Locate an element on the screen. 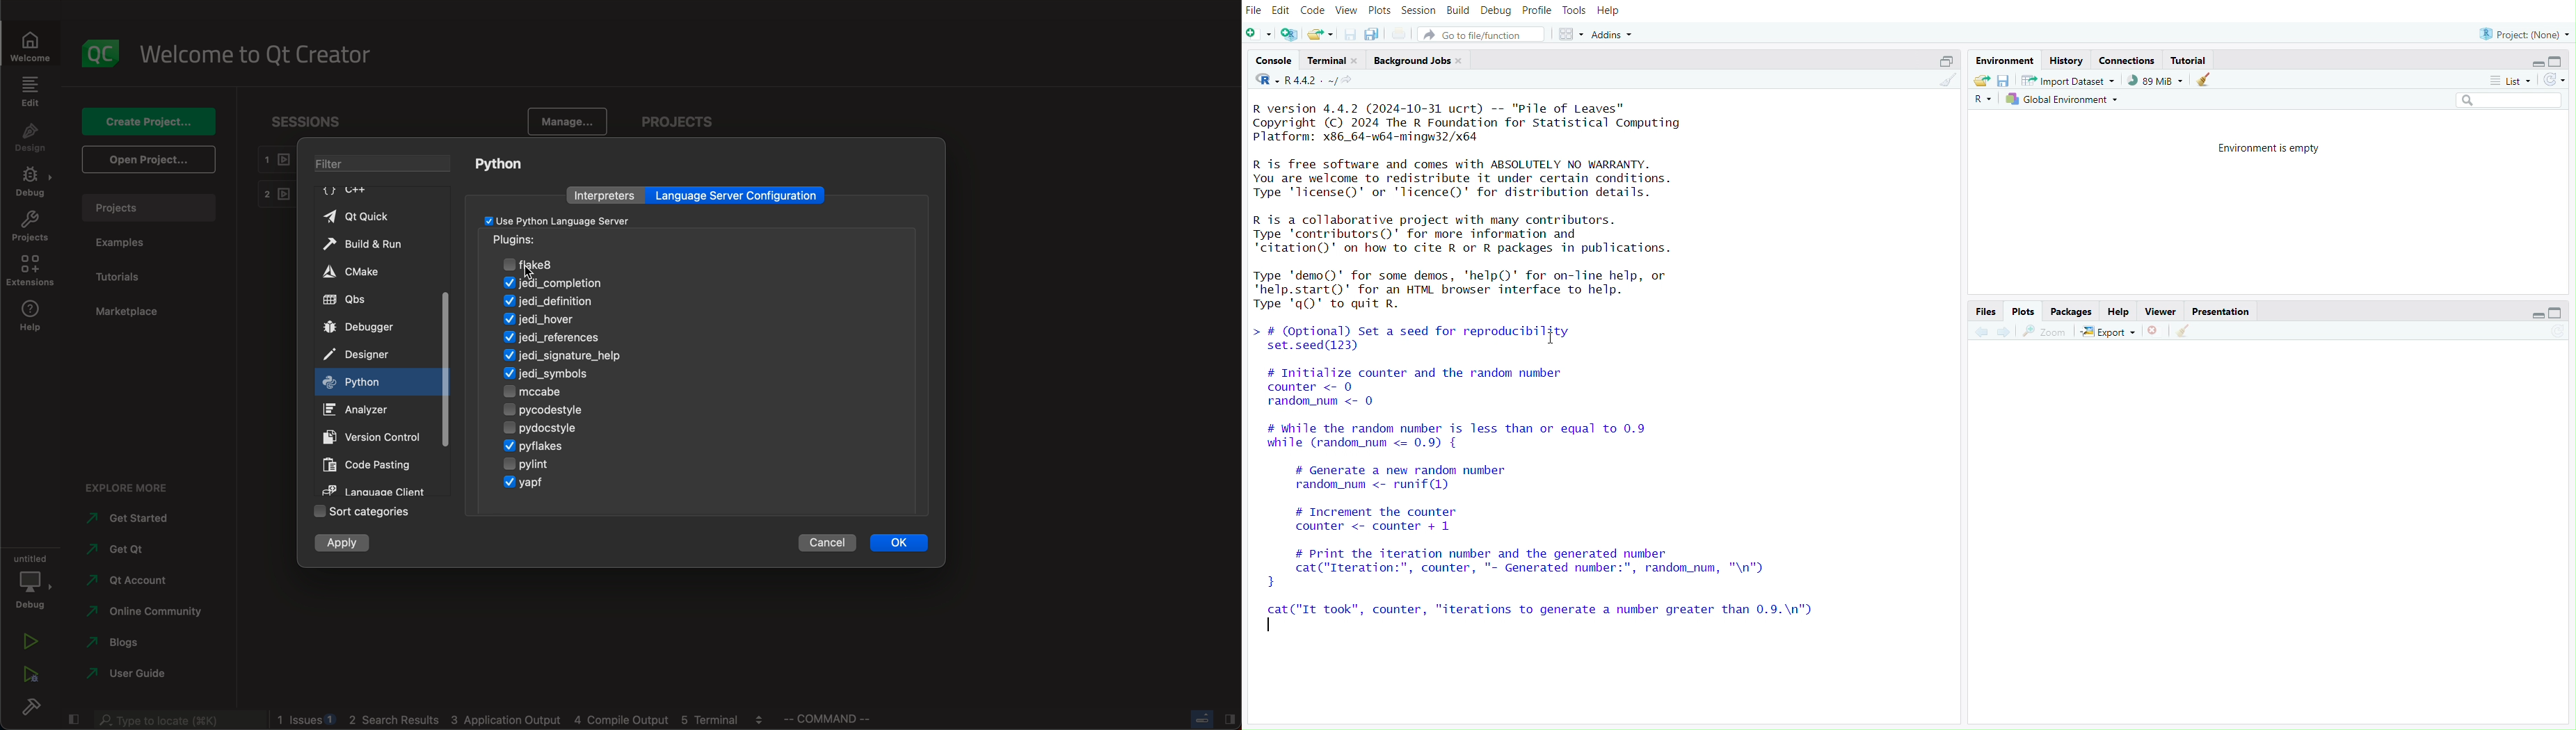 The image size is (2576, 756). open is located at coordinates (151, 159).